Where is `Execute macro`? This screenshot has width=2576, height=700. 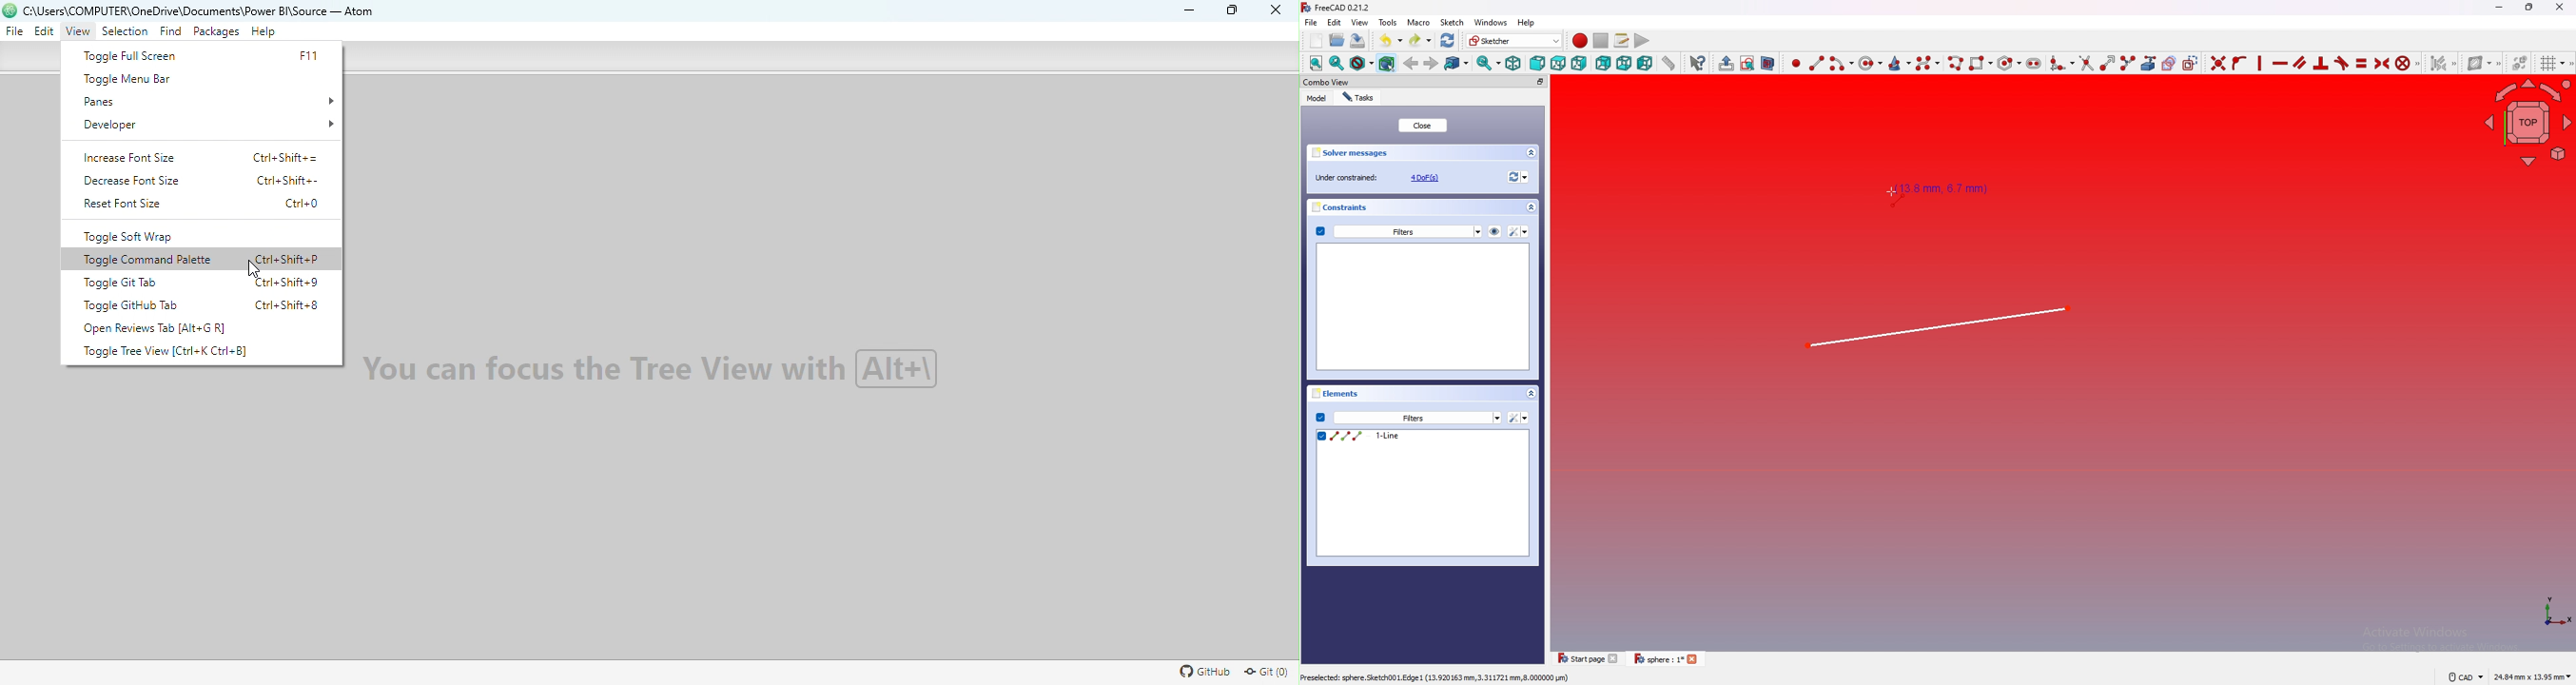 Execute macro is located at coordinates (1641, 40).